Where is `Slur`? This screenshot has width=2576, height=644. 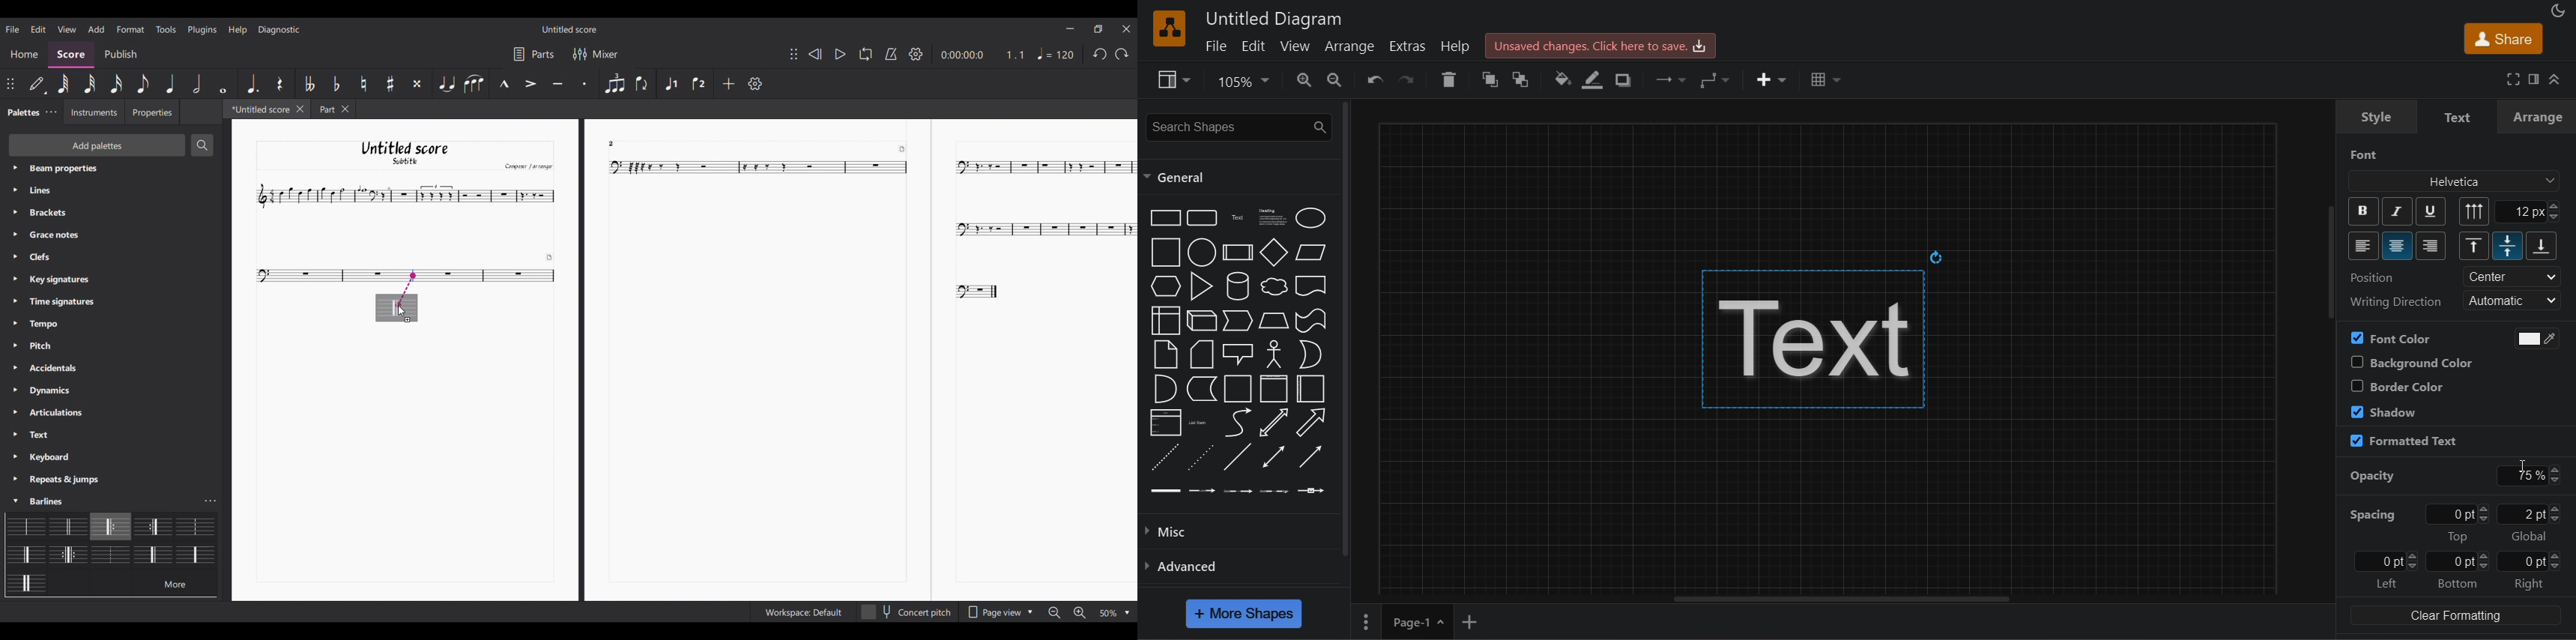 Slur is located at coordinates (474, 83).